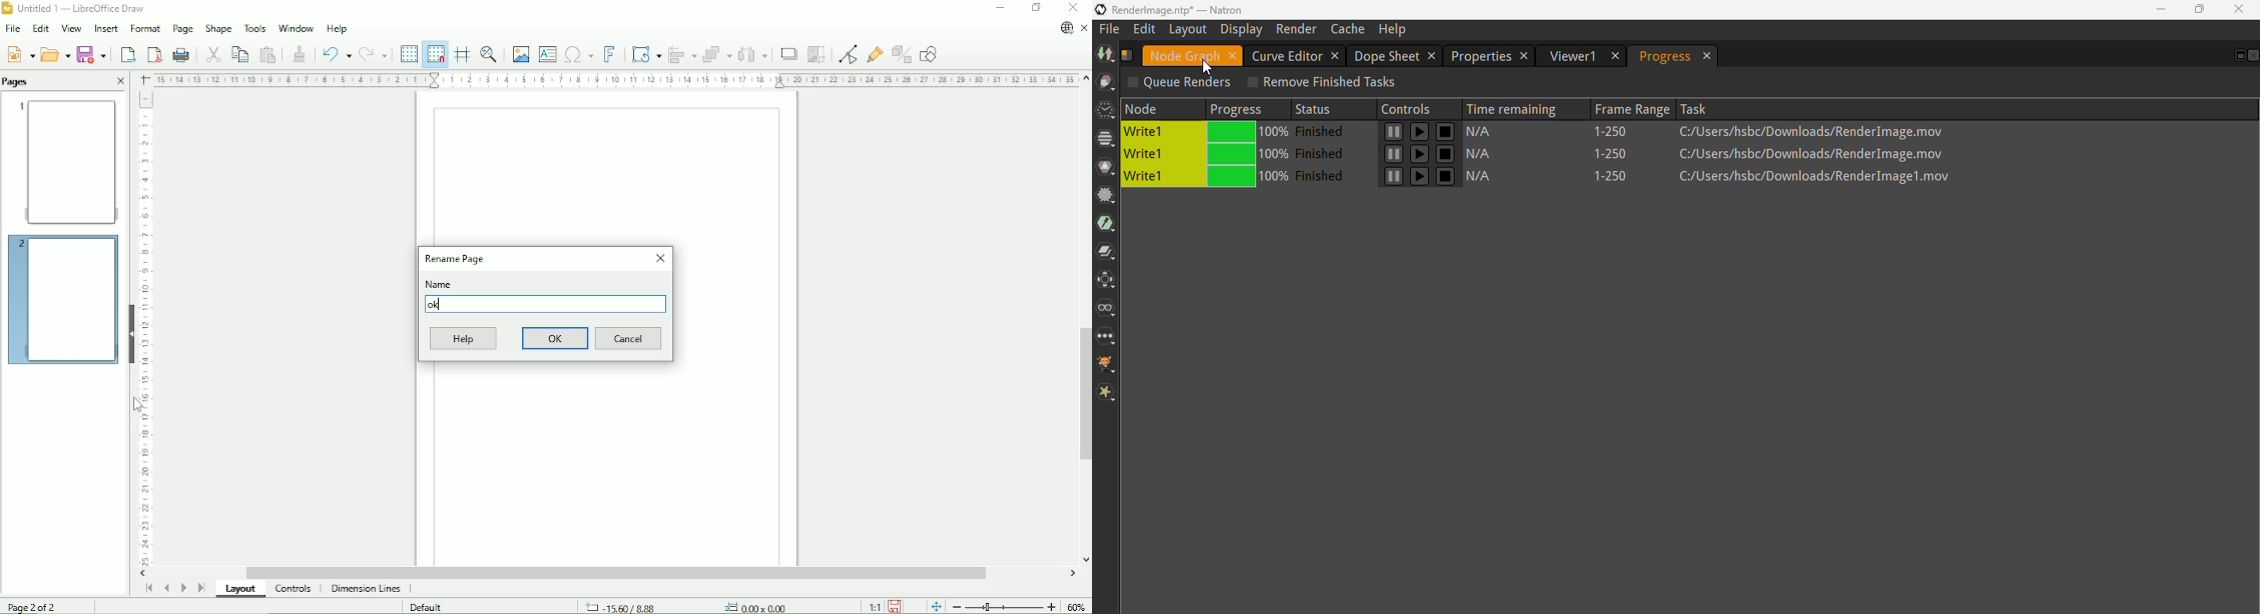 The image size is (2268, 616). I want to click on Vertical scale, so click(145, 328).